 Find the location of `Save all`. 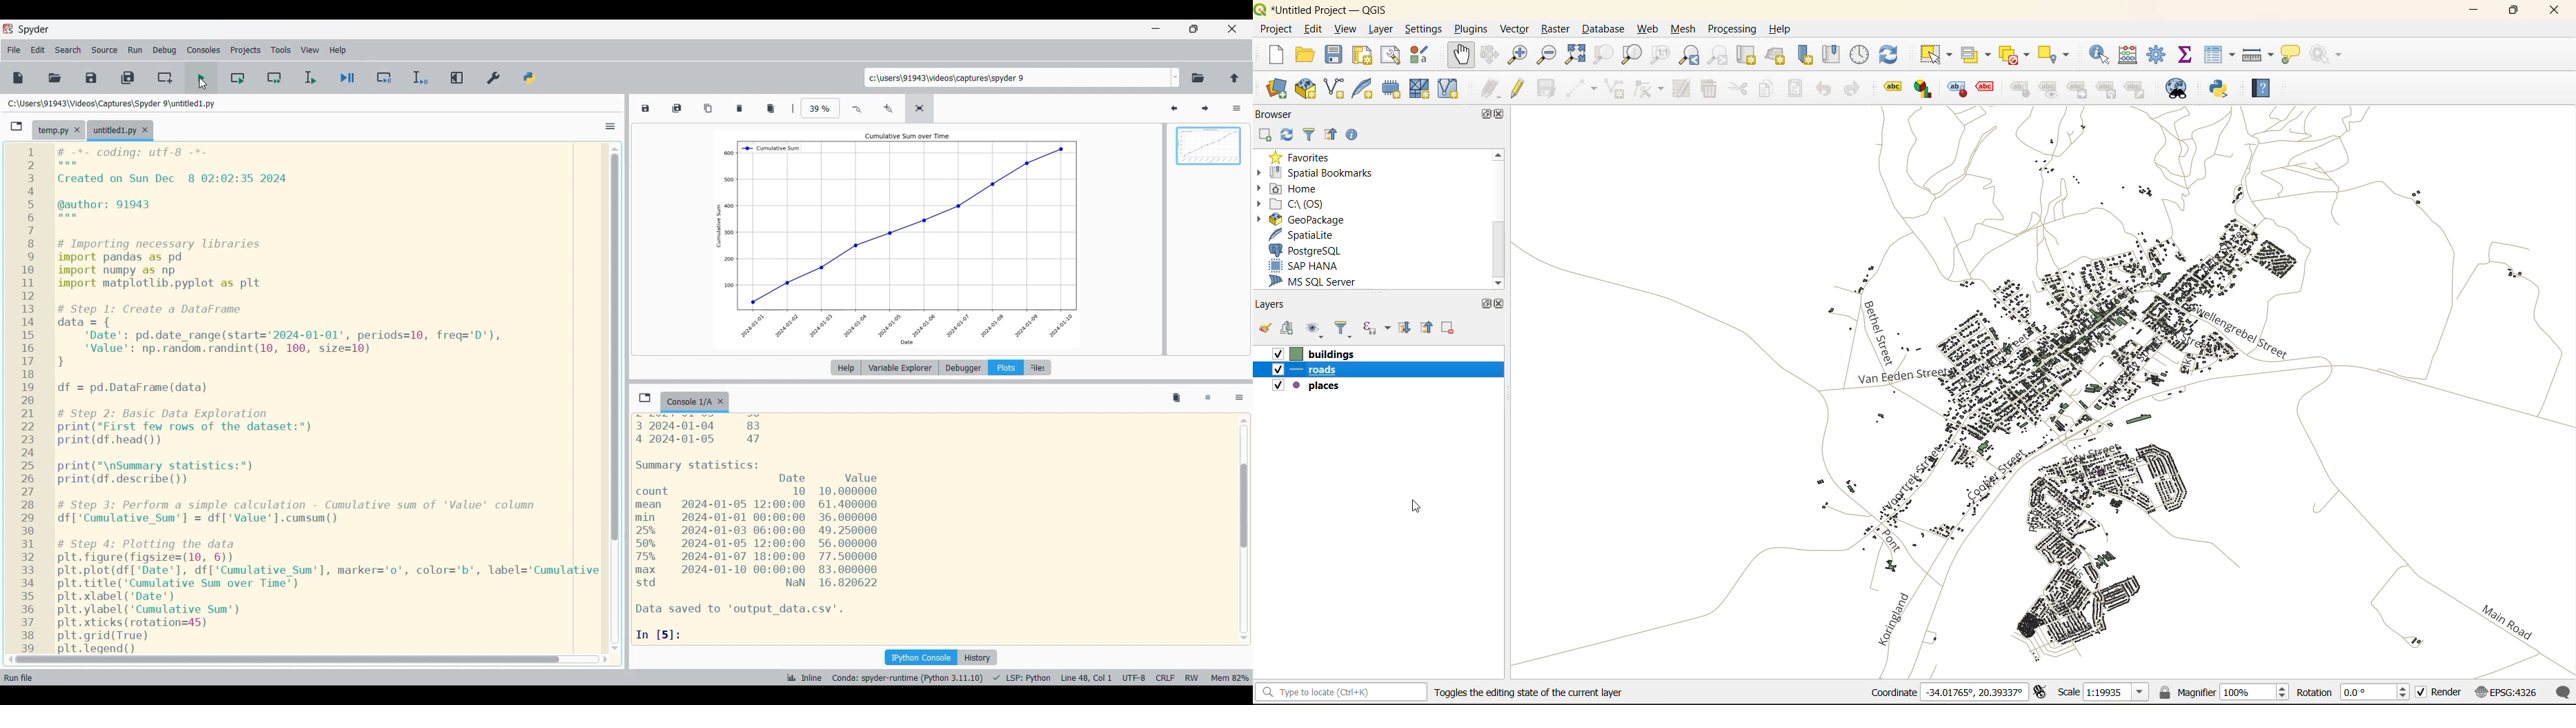

Save all is located at coordinates (129, 78).